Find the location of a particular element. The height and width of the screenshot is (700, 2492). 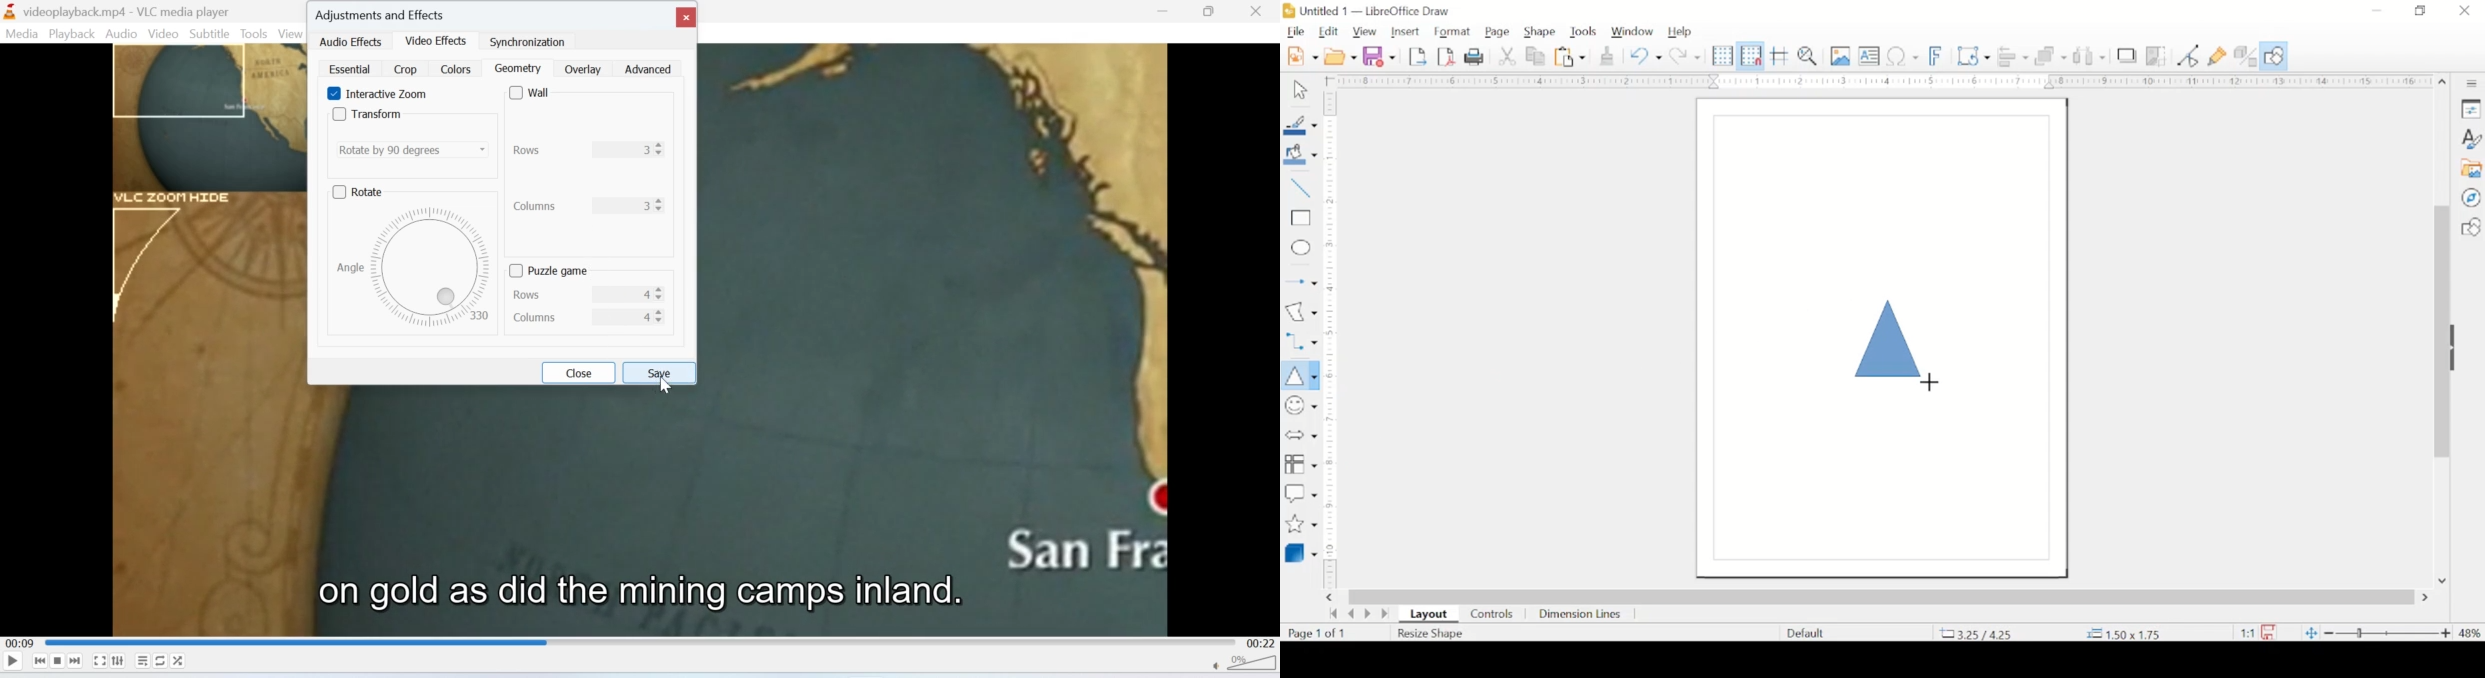

scroll box is located at coordinates (1883, 595).